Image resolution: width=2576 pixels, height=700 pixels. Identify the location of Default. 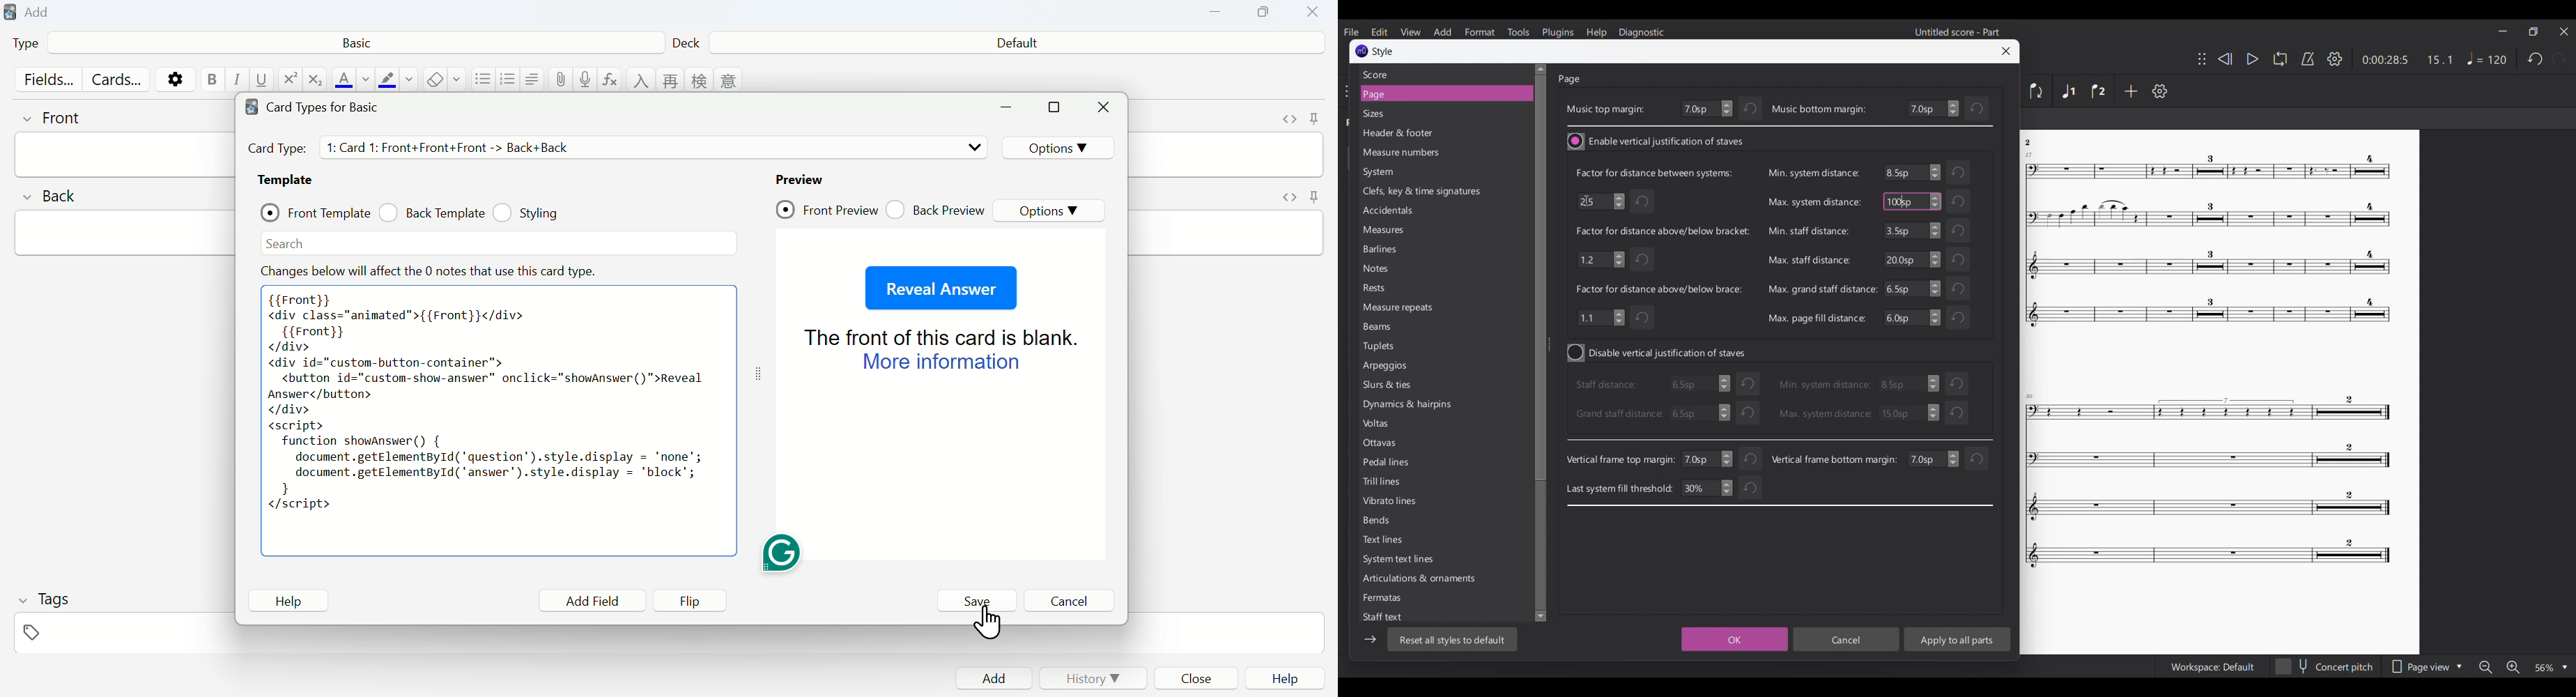
(1020, 43).